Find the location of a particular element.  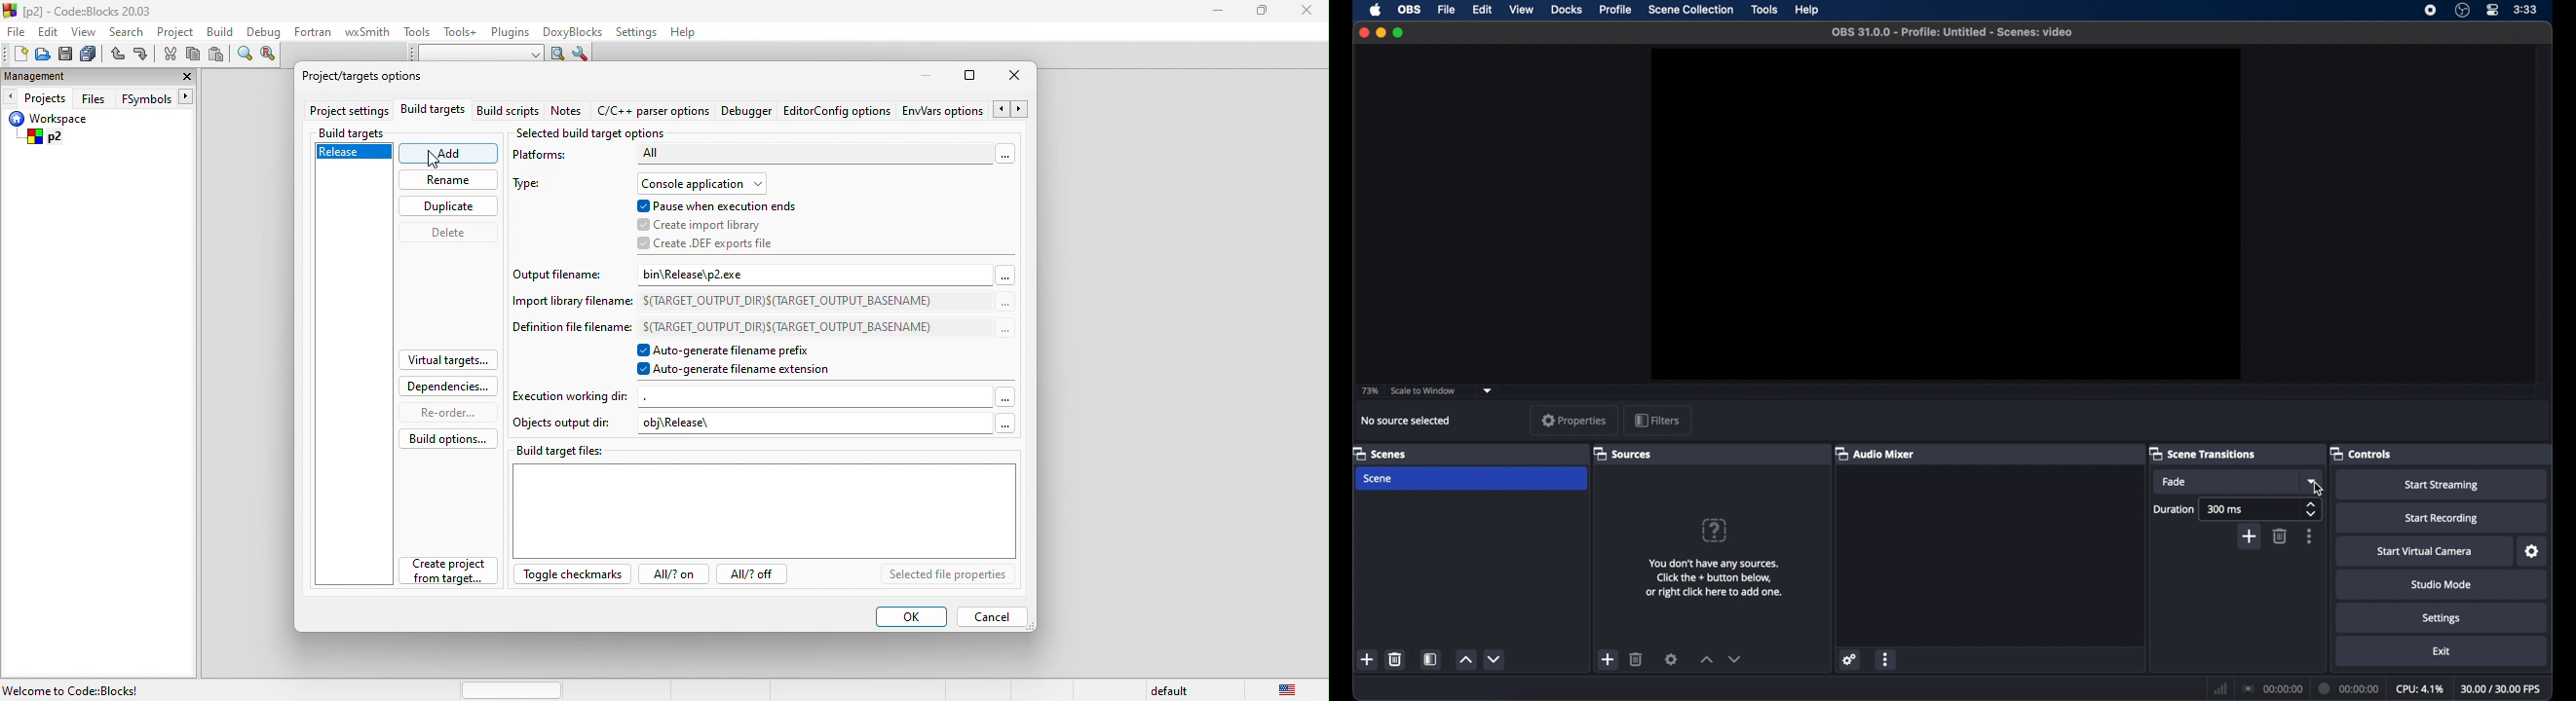

network is located at coordinates (2221, 689).